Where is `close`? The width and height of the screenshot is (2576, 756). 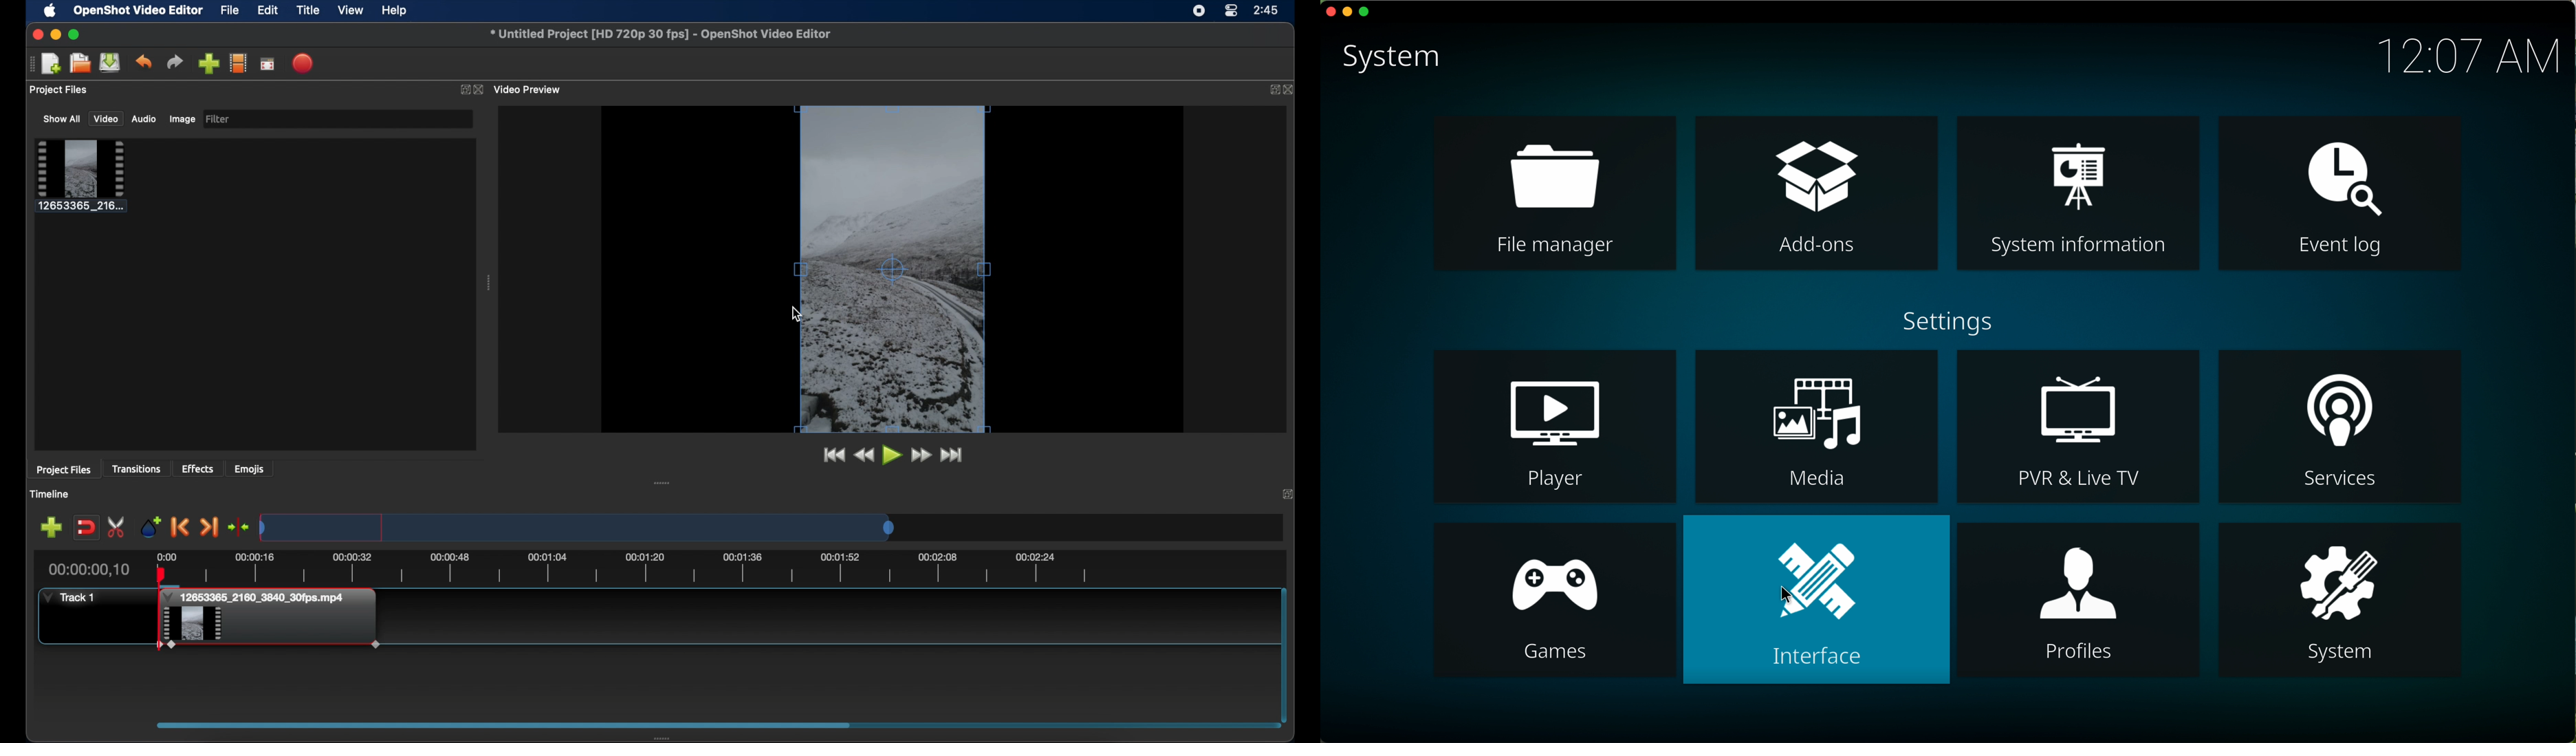
close is located at coordinates (1290, 89).